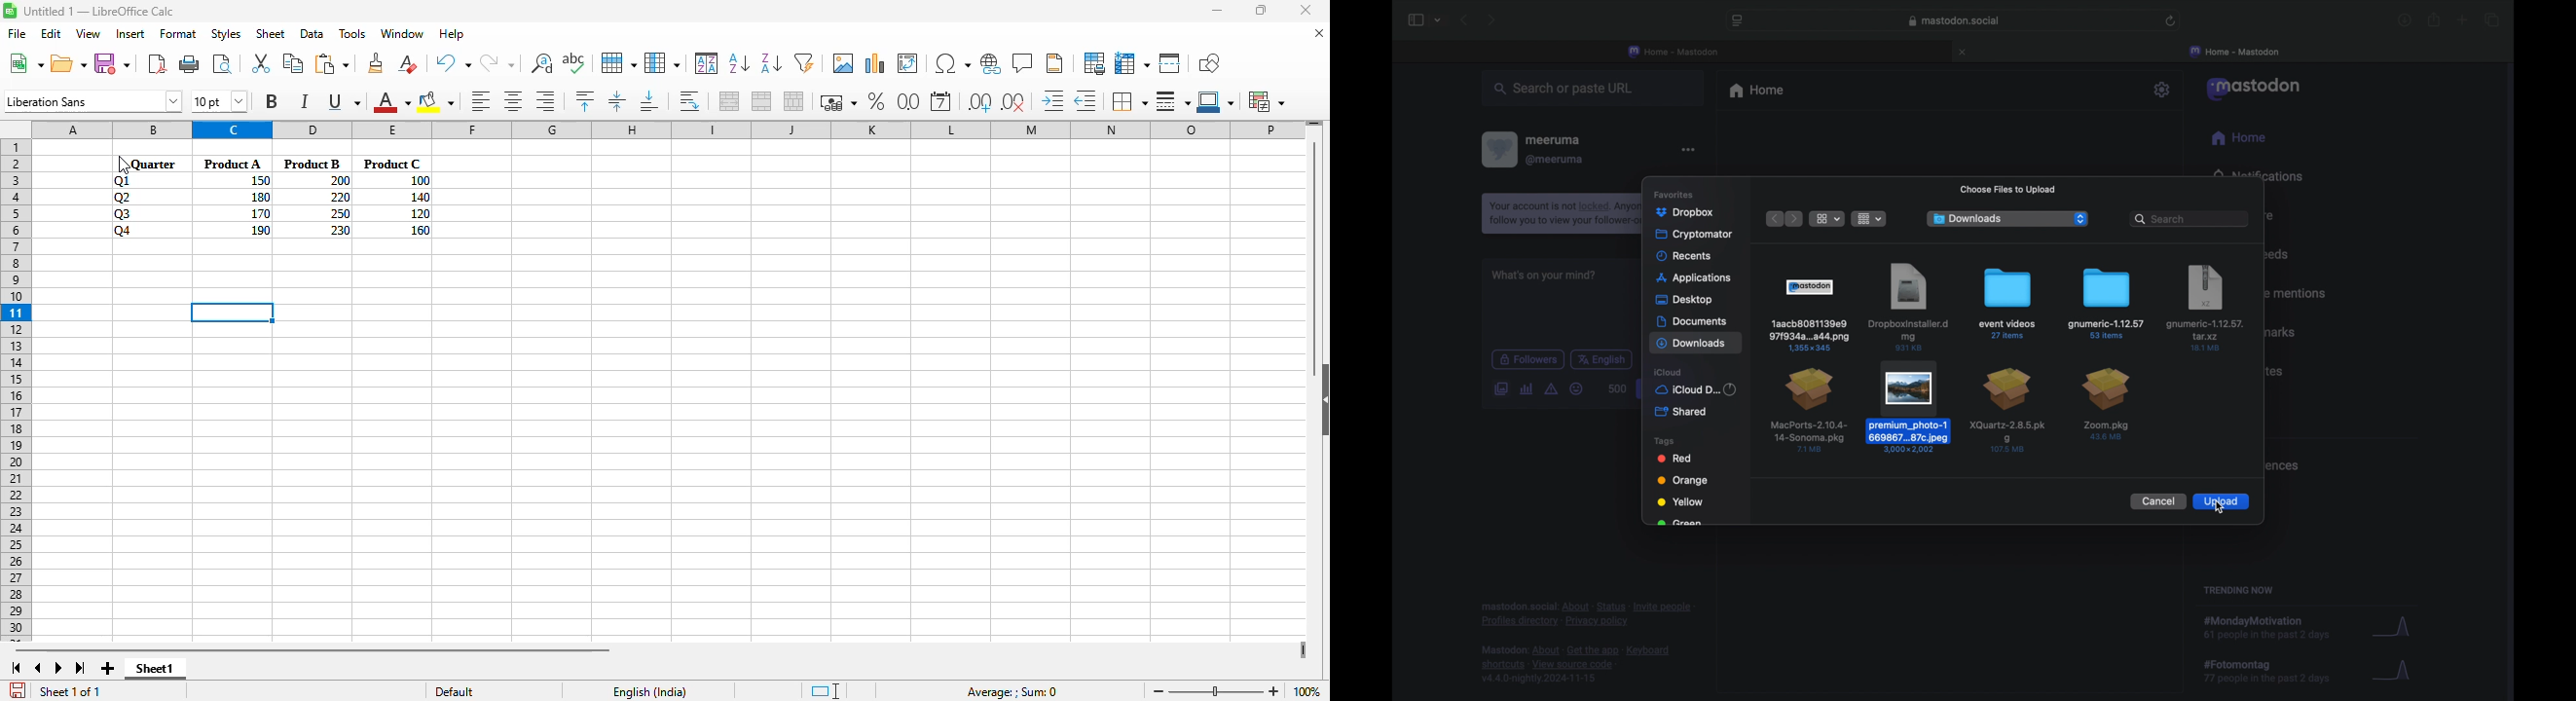 The image size is (2576, 728). What do you see at coordinates (1320, 32) in the screenshot?
I see `close document` at bounding box center [1320, 32].